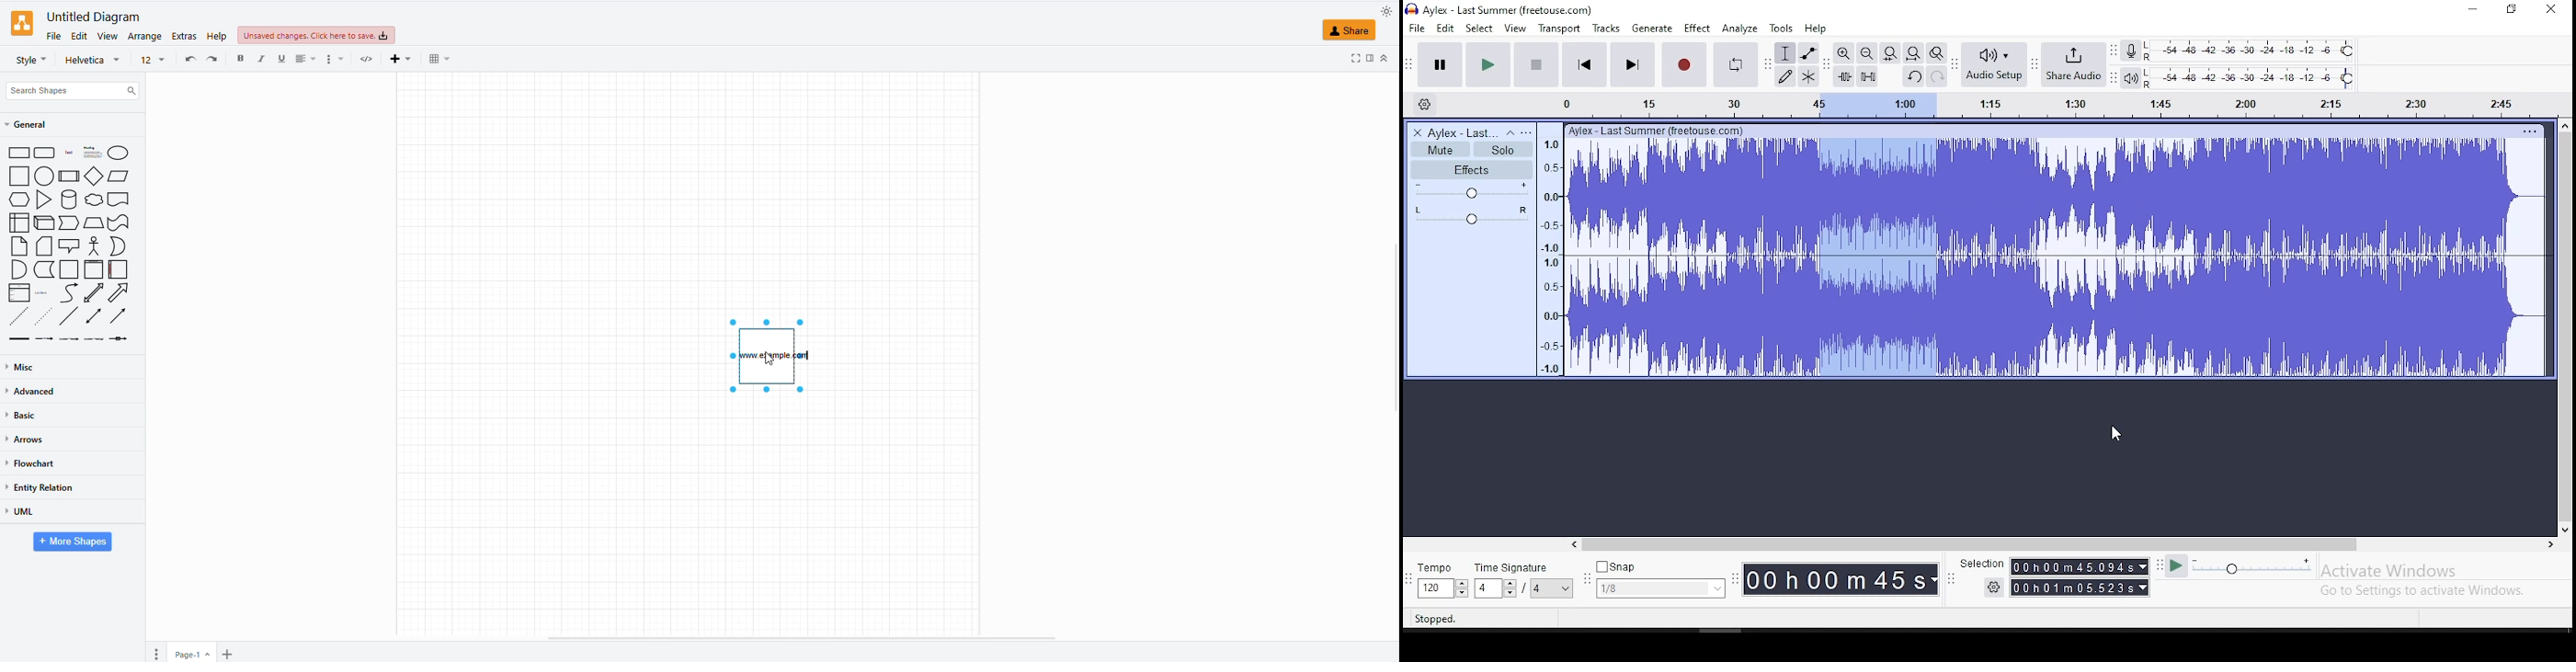 The height and width of the screenshot is (672, 2576). Describe the element at coordinates (1865, 52) in the screenshot. I see `zoom out` at that location.